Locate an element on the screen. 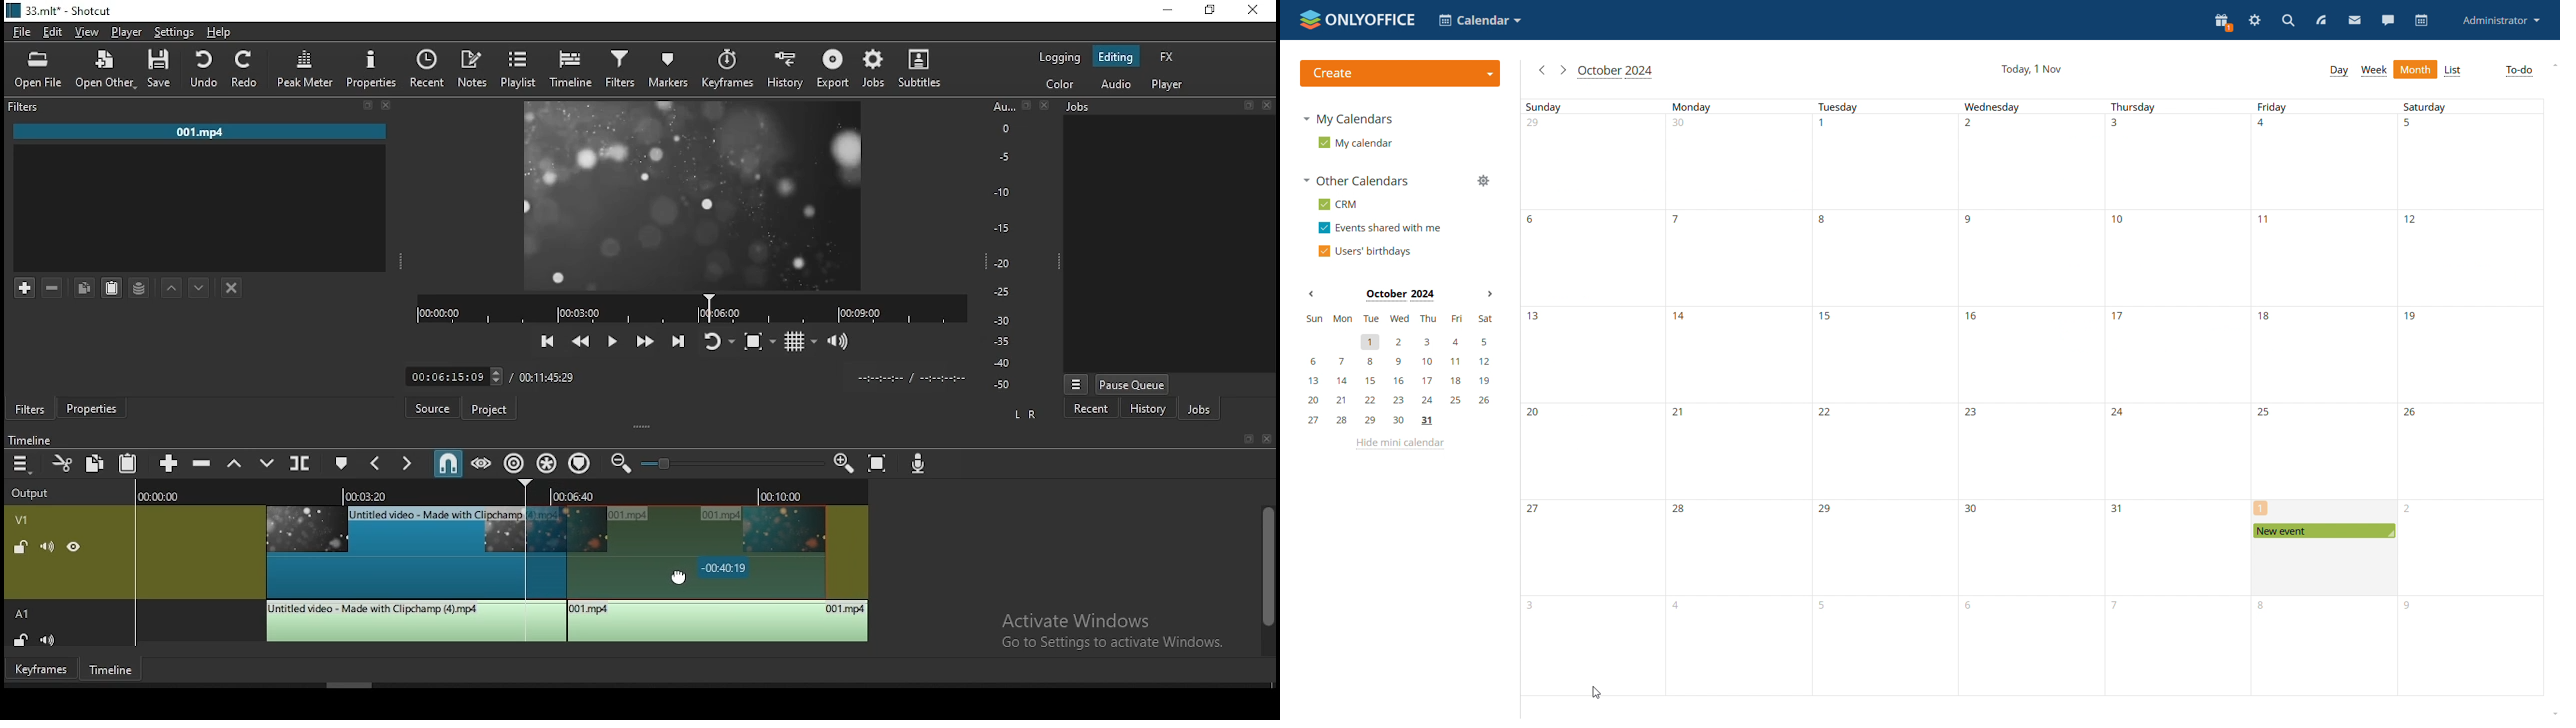 The width and height of the screenshot is (2576, 728). my calendar is located at coordinates (1355, 143).